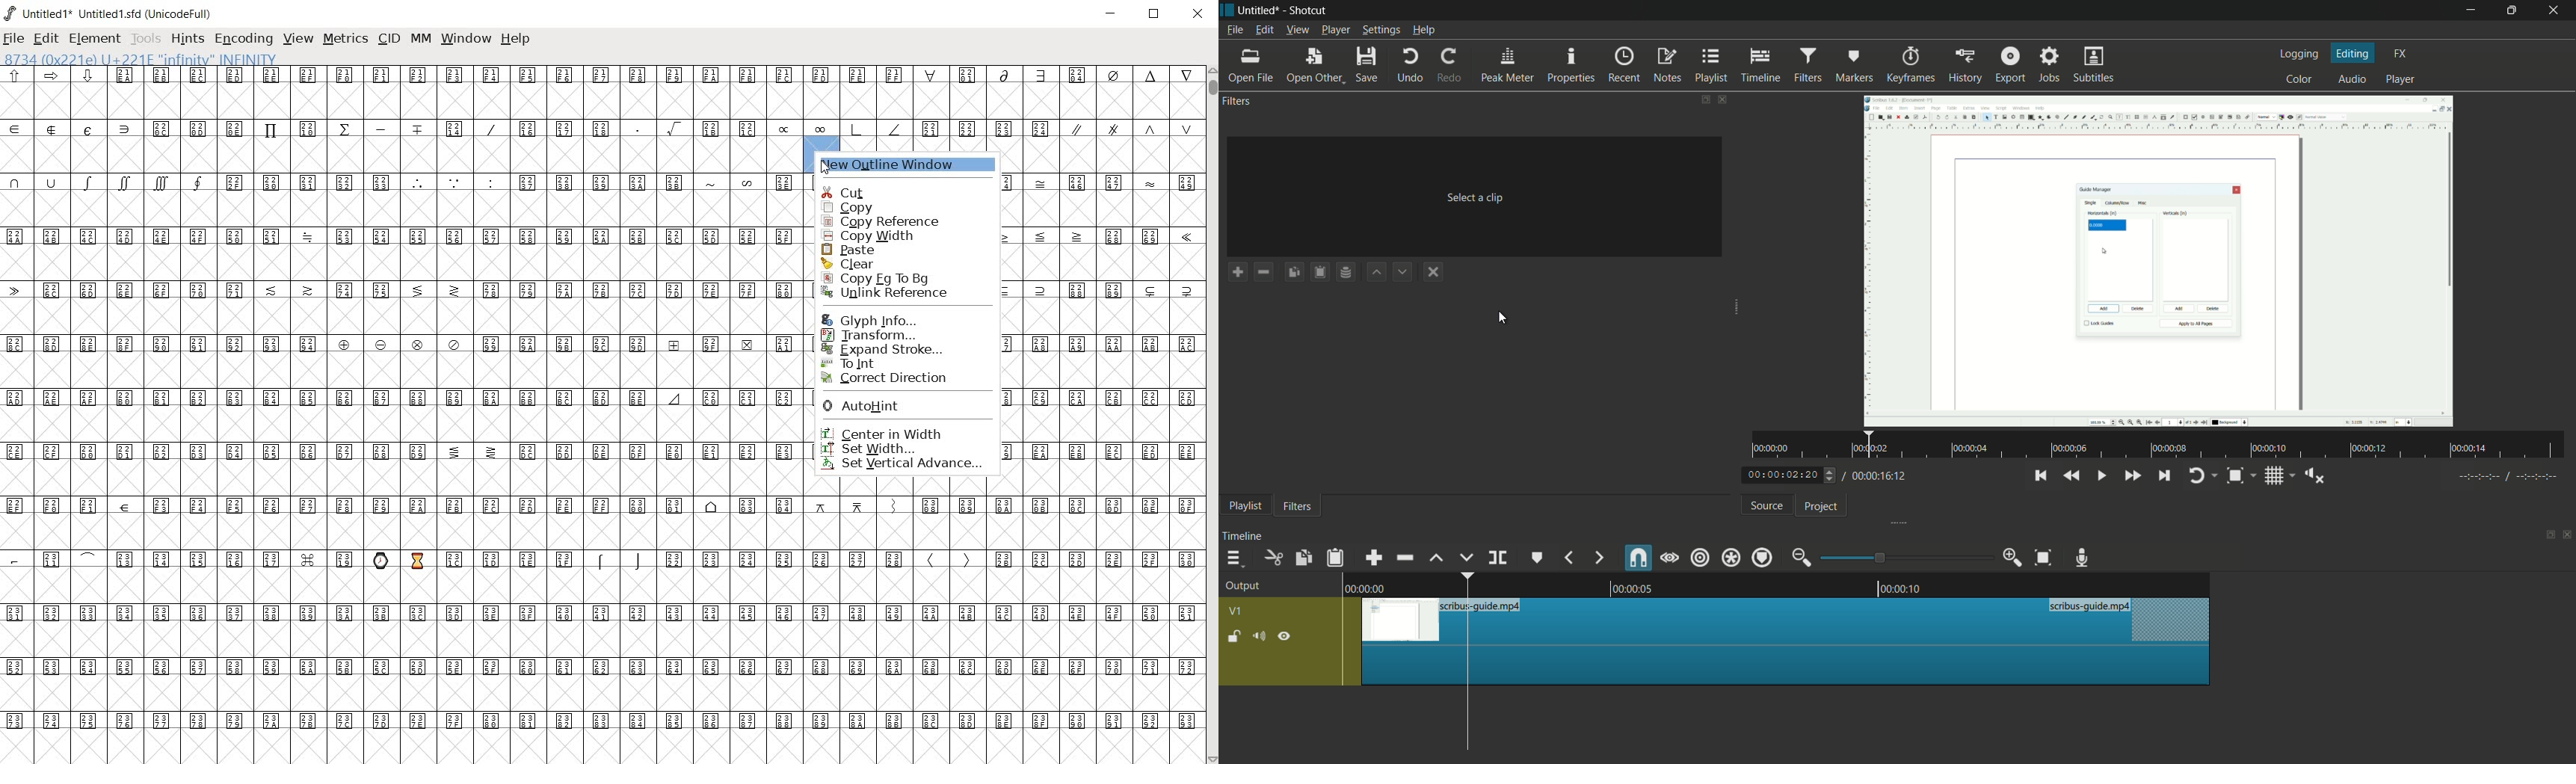 Image resolution: width=2576 pixels, height=784 pixels. What do you see at coordinates (1854, 66) in the screenshot?
I see `markers` at bounding box center [1854, 66].